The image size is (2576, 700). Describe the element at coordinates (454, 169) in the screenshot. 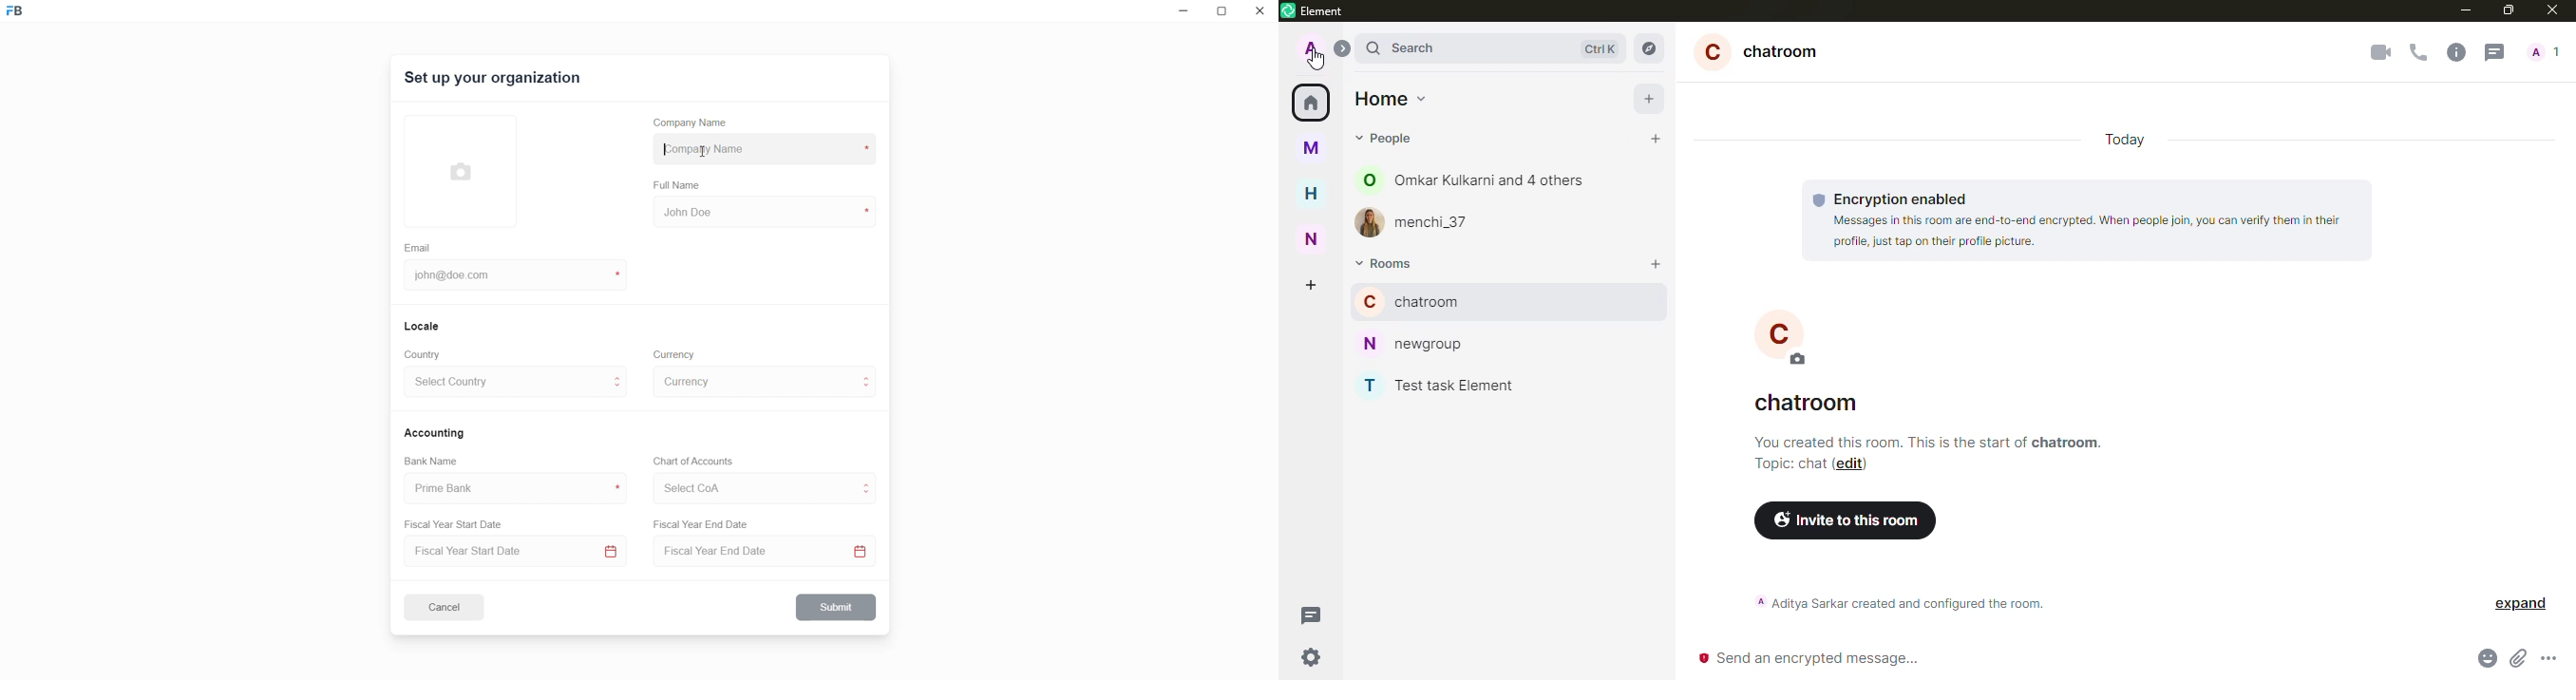

I see `select Profile picture` at that location.